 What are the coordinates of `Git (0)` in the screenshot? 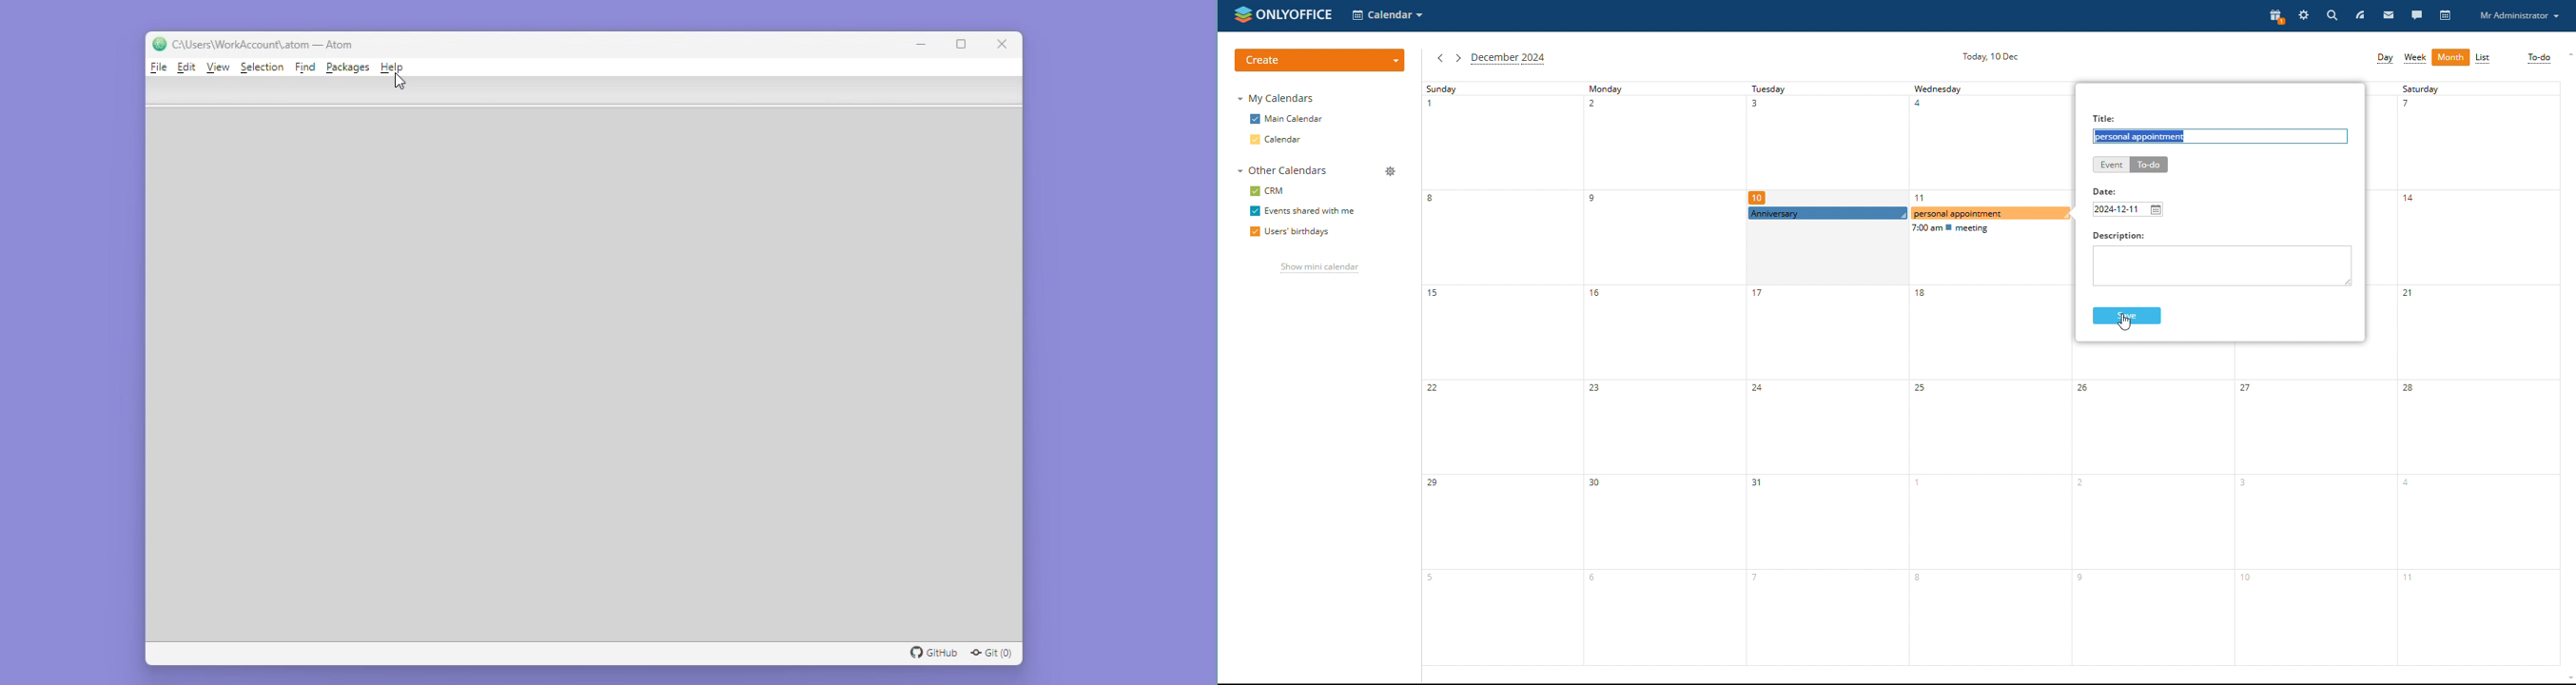 It's located at (995, 654).